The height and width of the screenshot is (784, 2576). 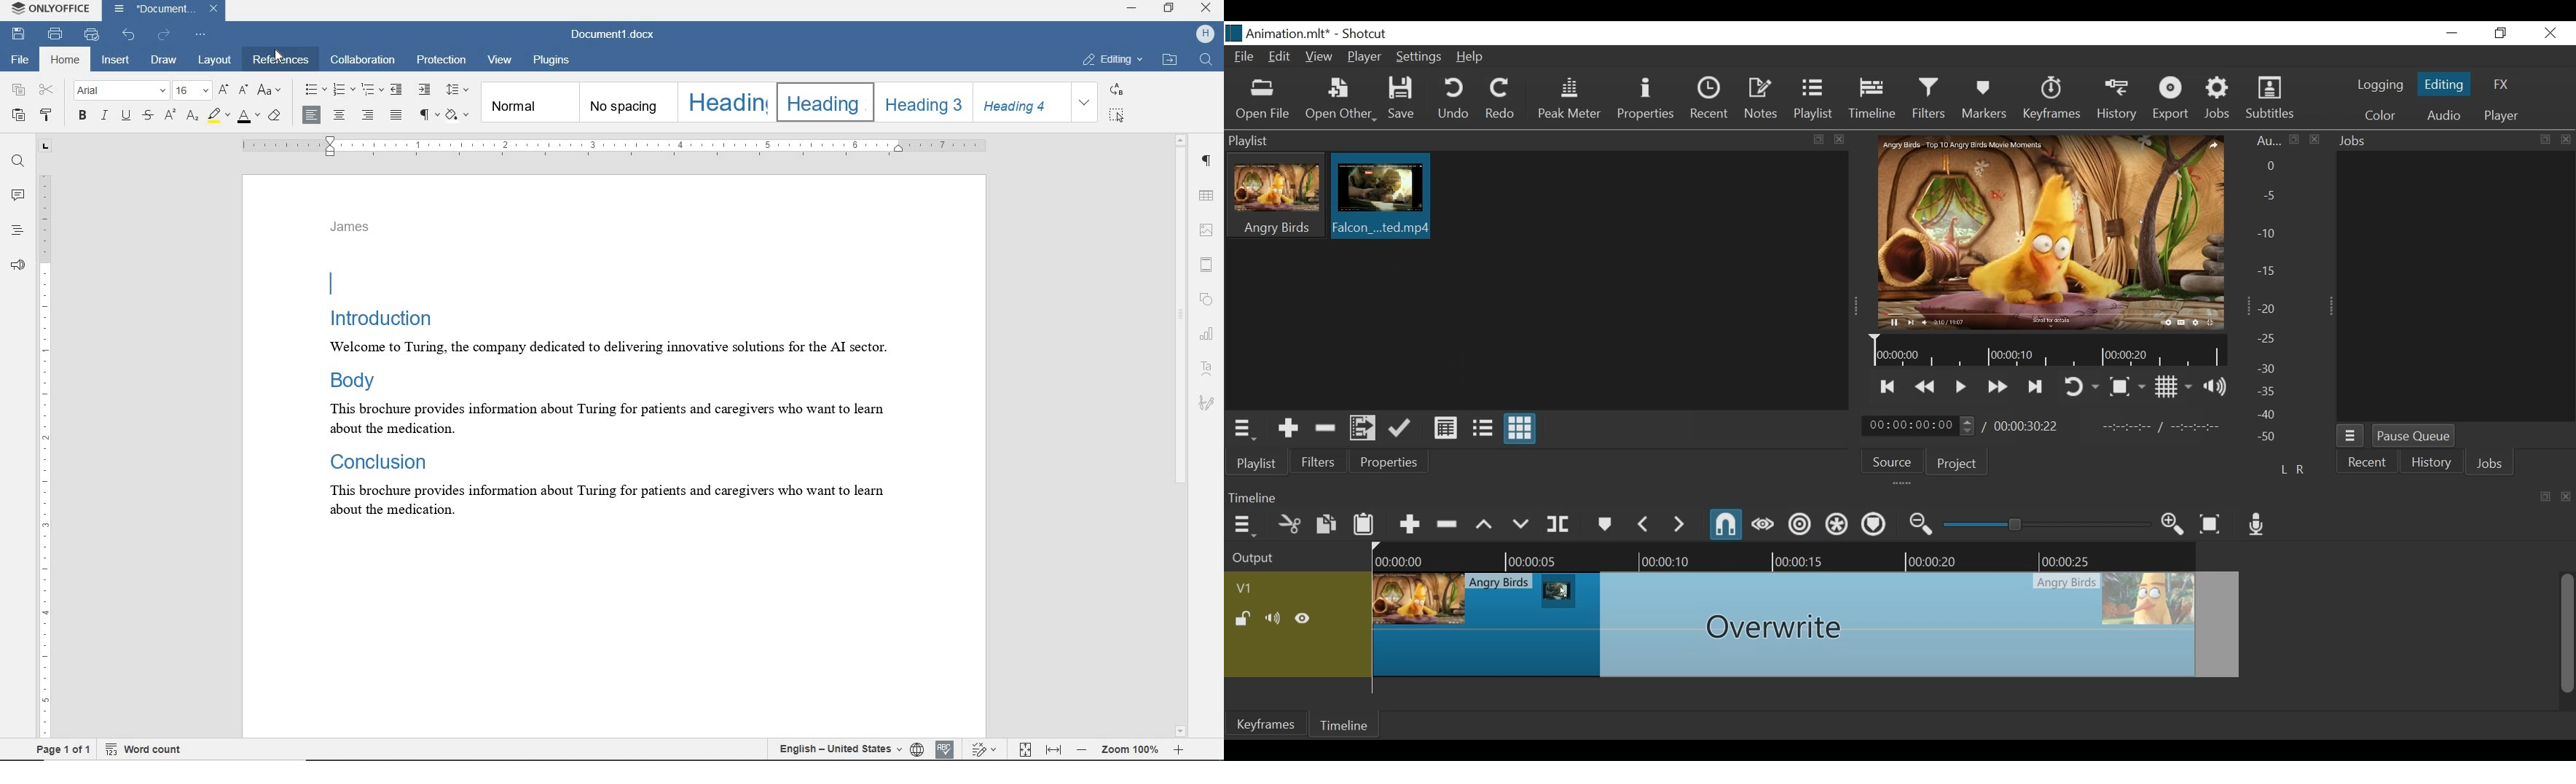 What do you see at coordinates (104, 115) in the screenshot?
I see `italic` at bounding box center [104, 115].